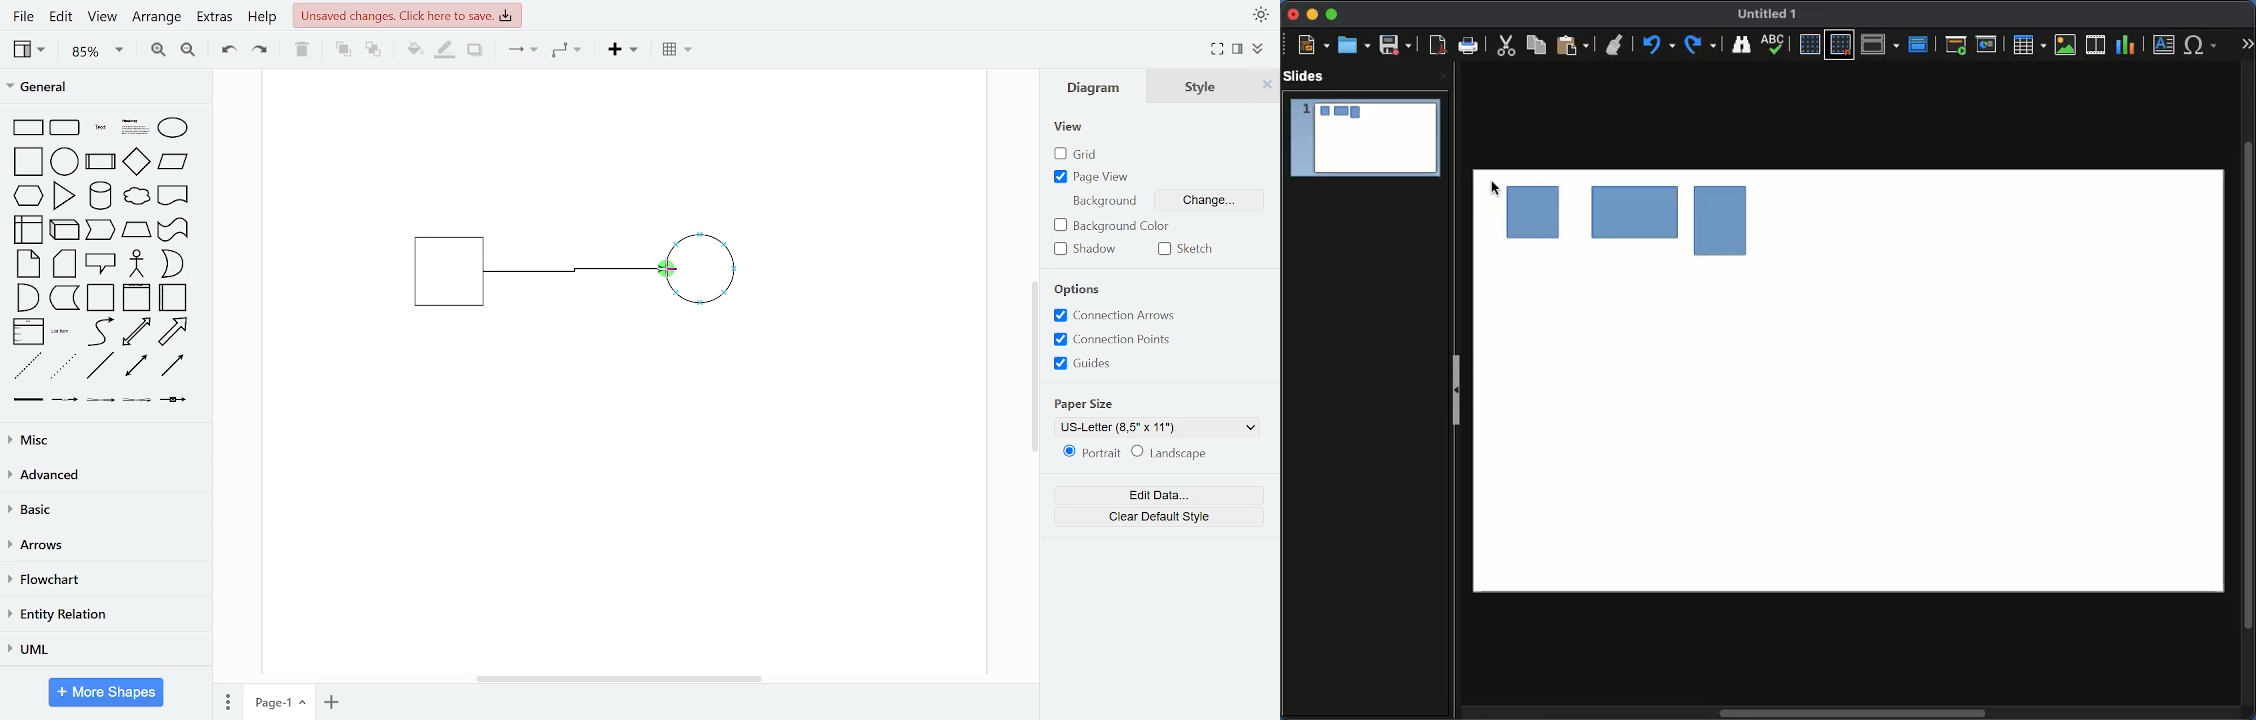 The image size is (2268, 728). Describe the element at coordinates (1743, 45) in the screenshot. I see `Finder` at that location.